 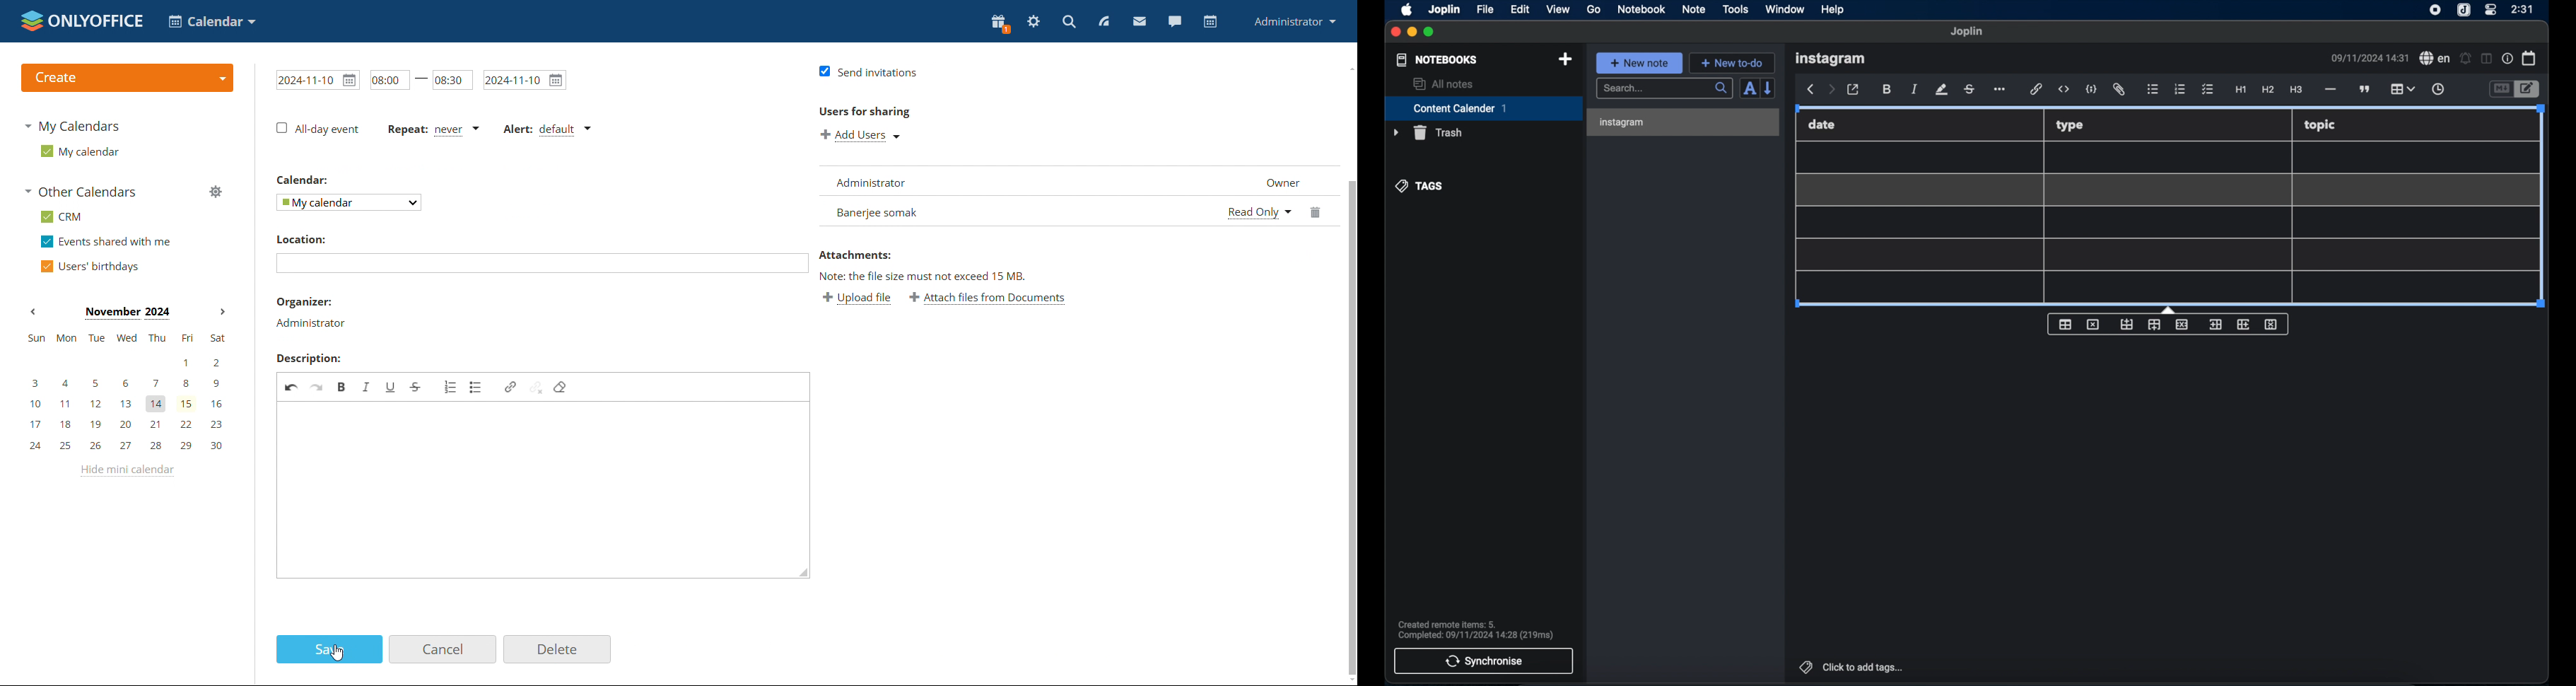 I want to click on hyperlink, so click(x=2035, y=88).